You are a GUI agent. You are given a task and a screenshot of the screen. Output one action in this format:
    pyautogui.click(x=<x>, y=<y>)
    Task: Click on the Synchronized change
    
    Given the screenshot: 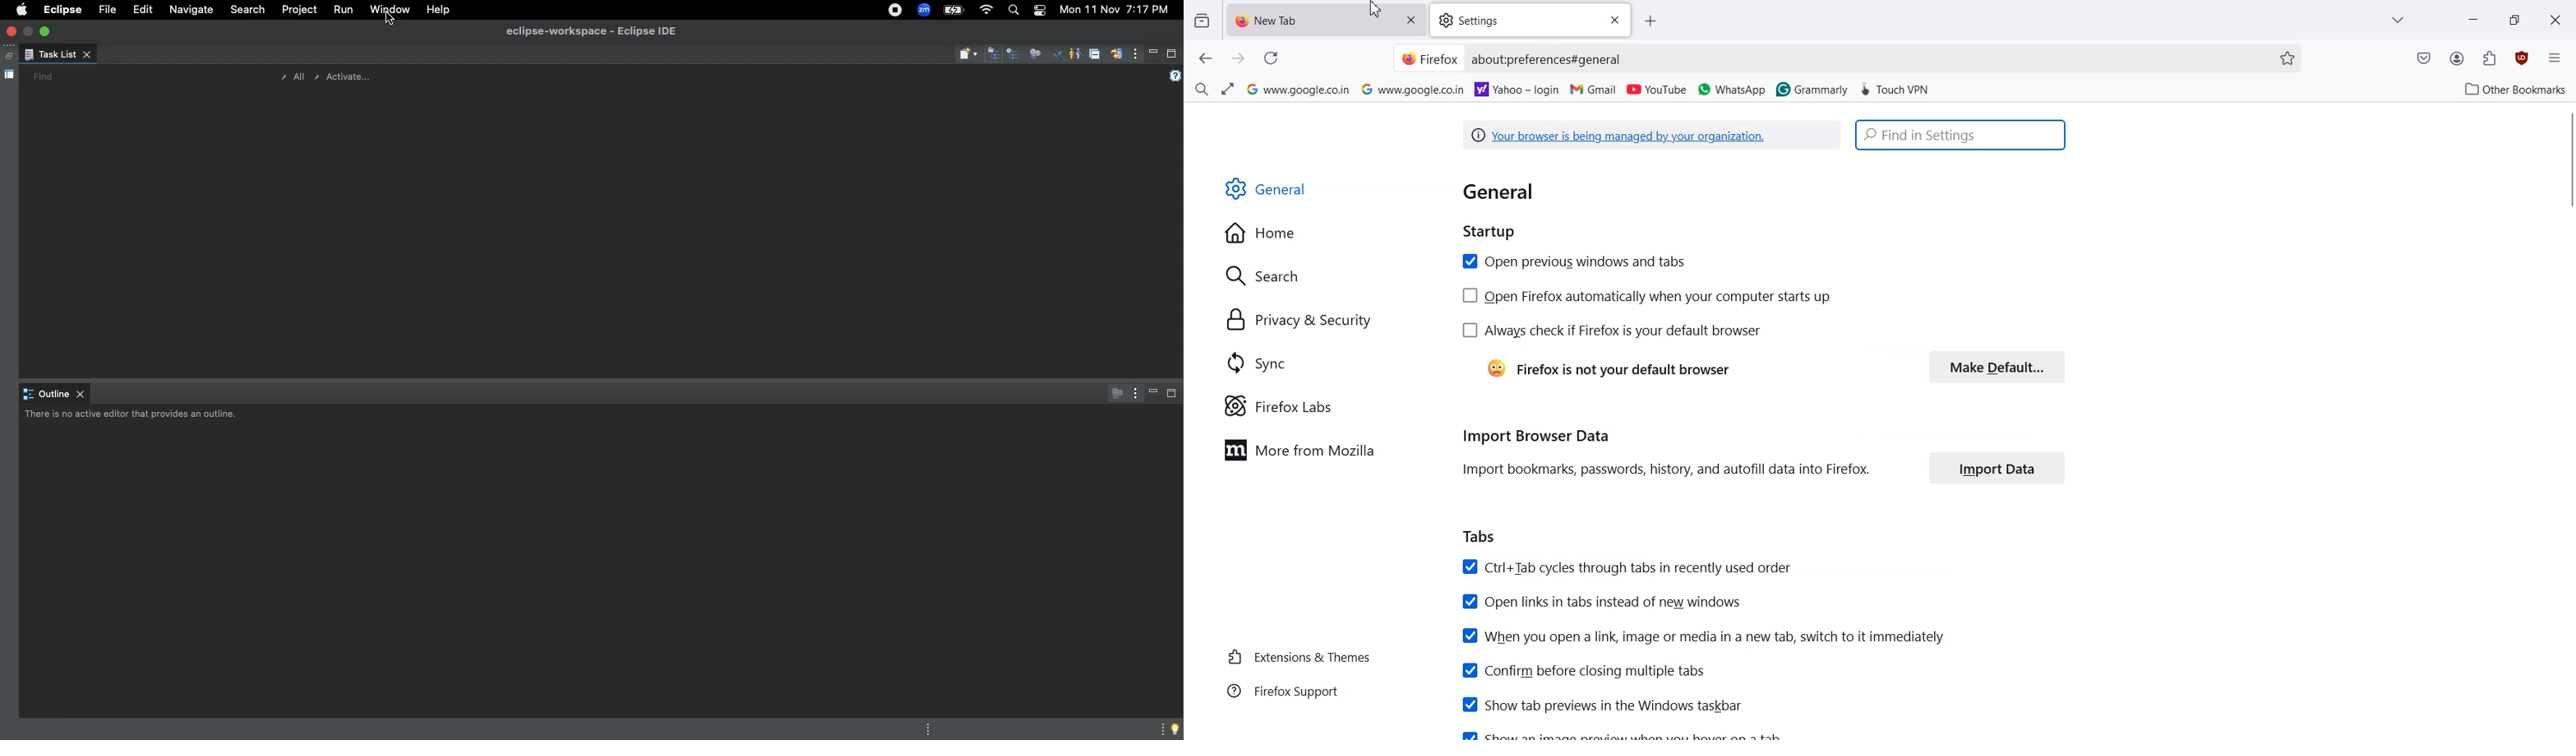 What is the action you would take?
    pyautogui.click(x=1116, y=58)
    